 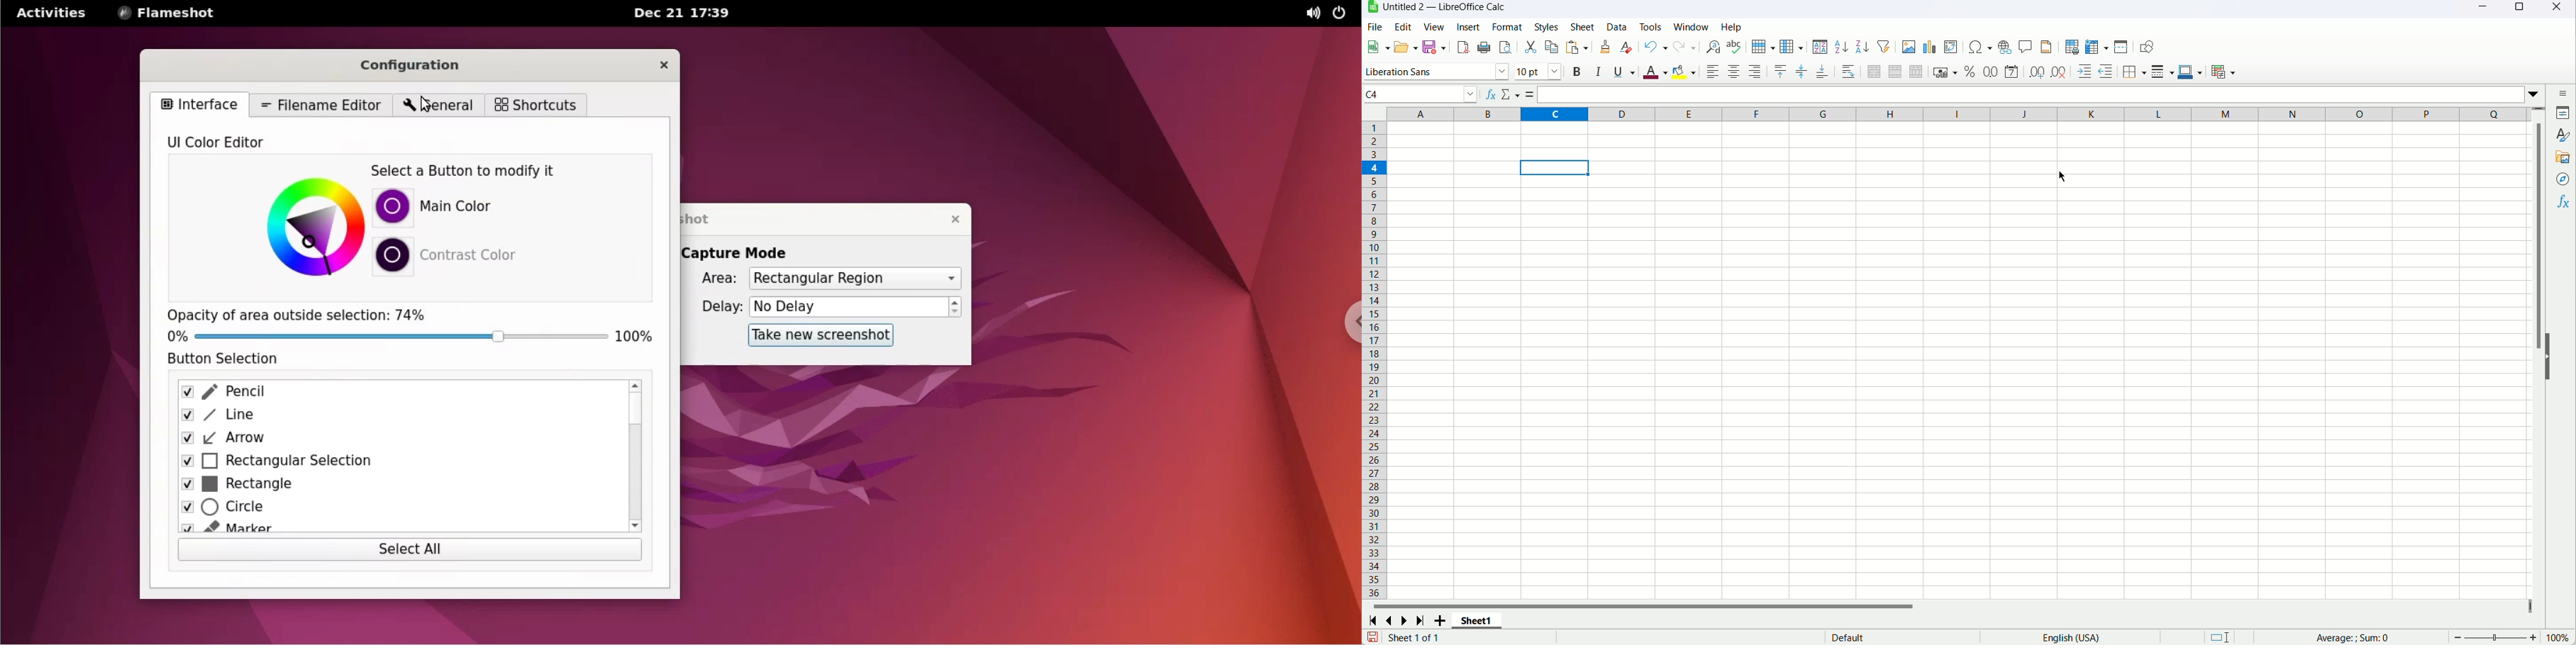 What do you see at coordinates (1762, 47) in the screenshot?
I see `Row` at bounding box center [1762, 47].